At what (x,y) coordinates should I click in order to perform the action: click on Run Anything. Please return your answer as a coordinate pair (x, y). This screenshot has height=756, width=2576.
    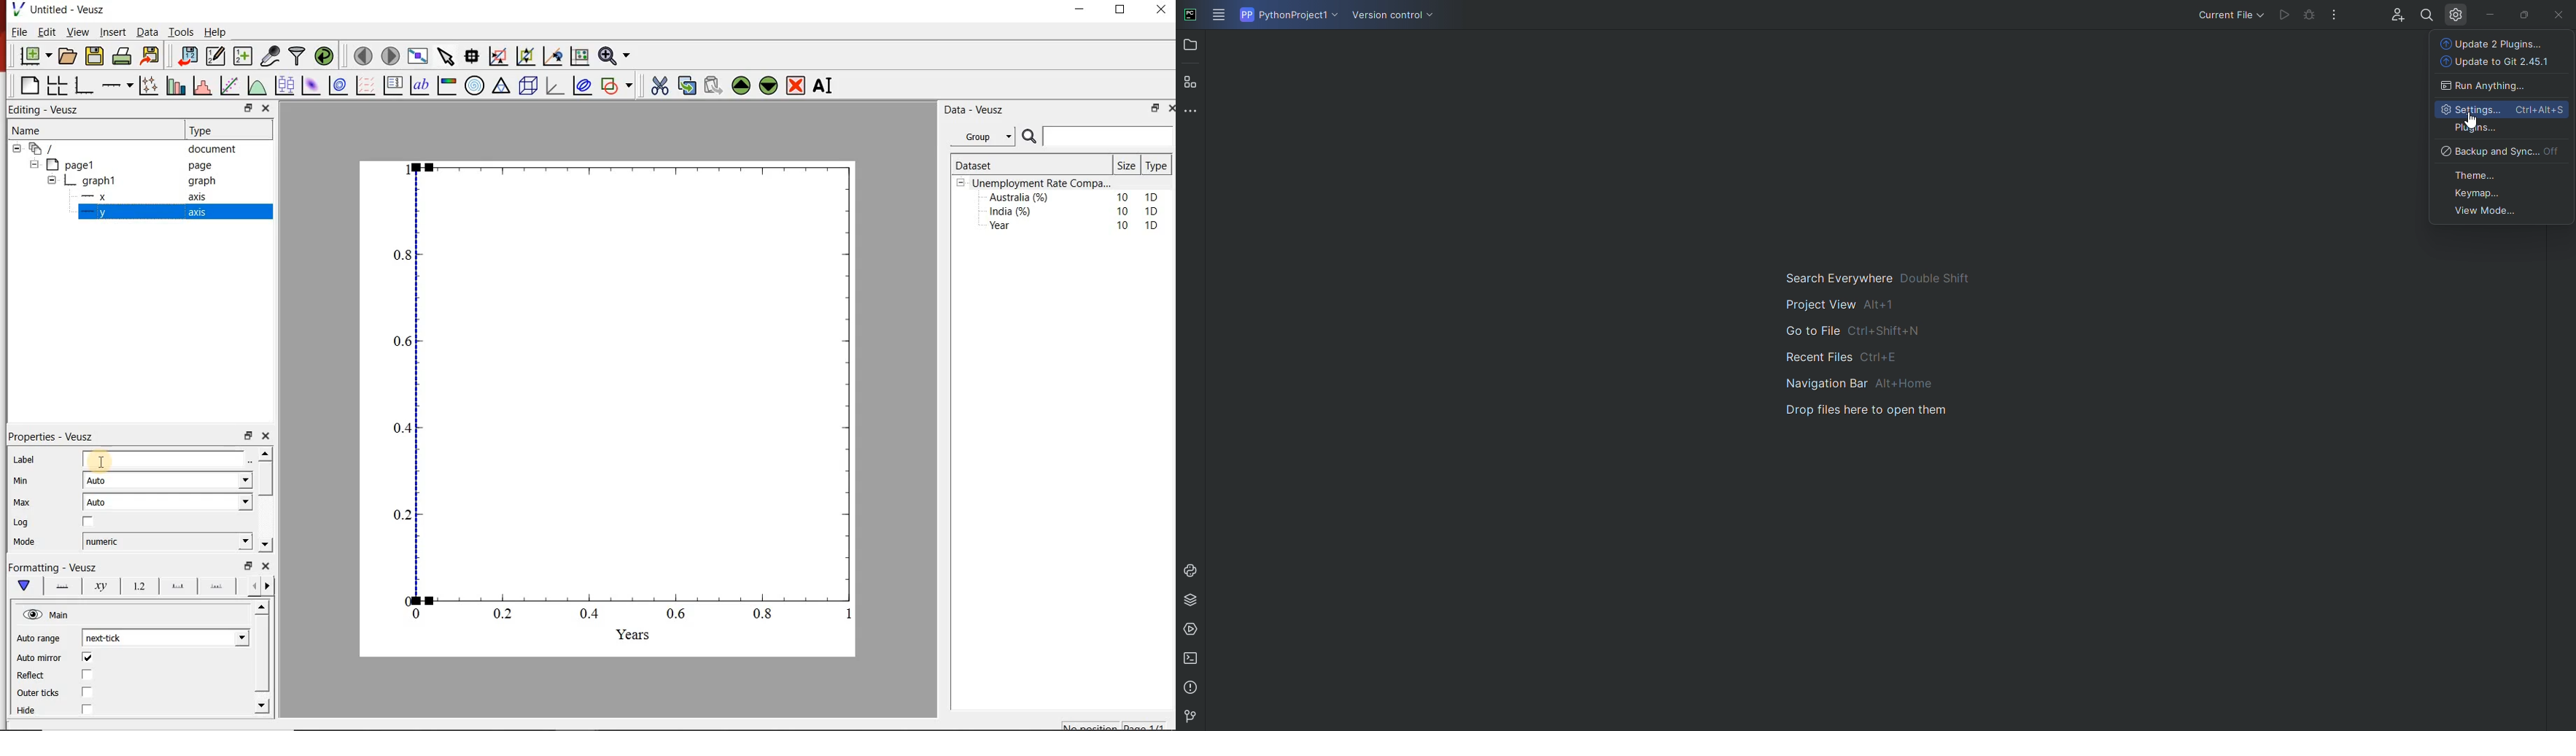
    Looking at the image, I should click on (2501, 85).